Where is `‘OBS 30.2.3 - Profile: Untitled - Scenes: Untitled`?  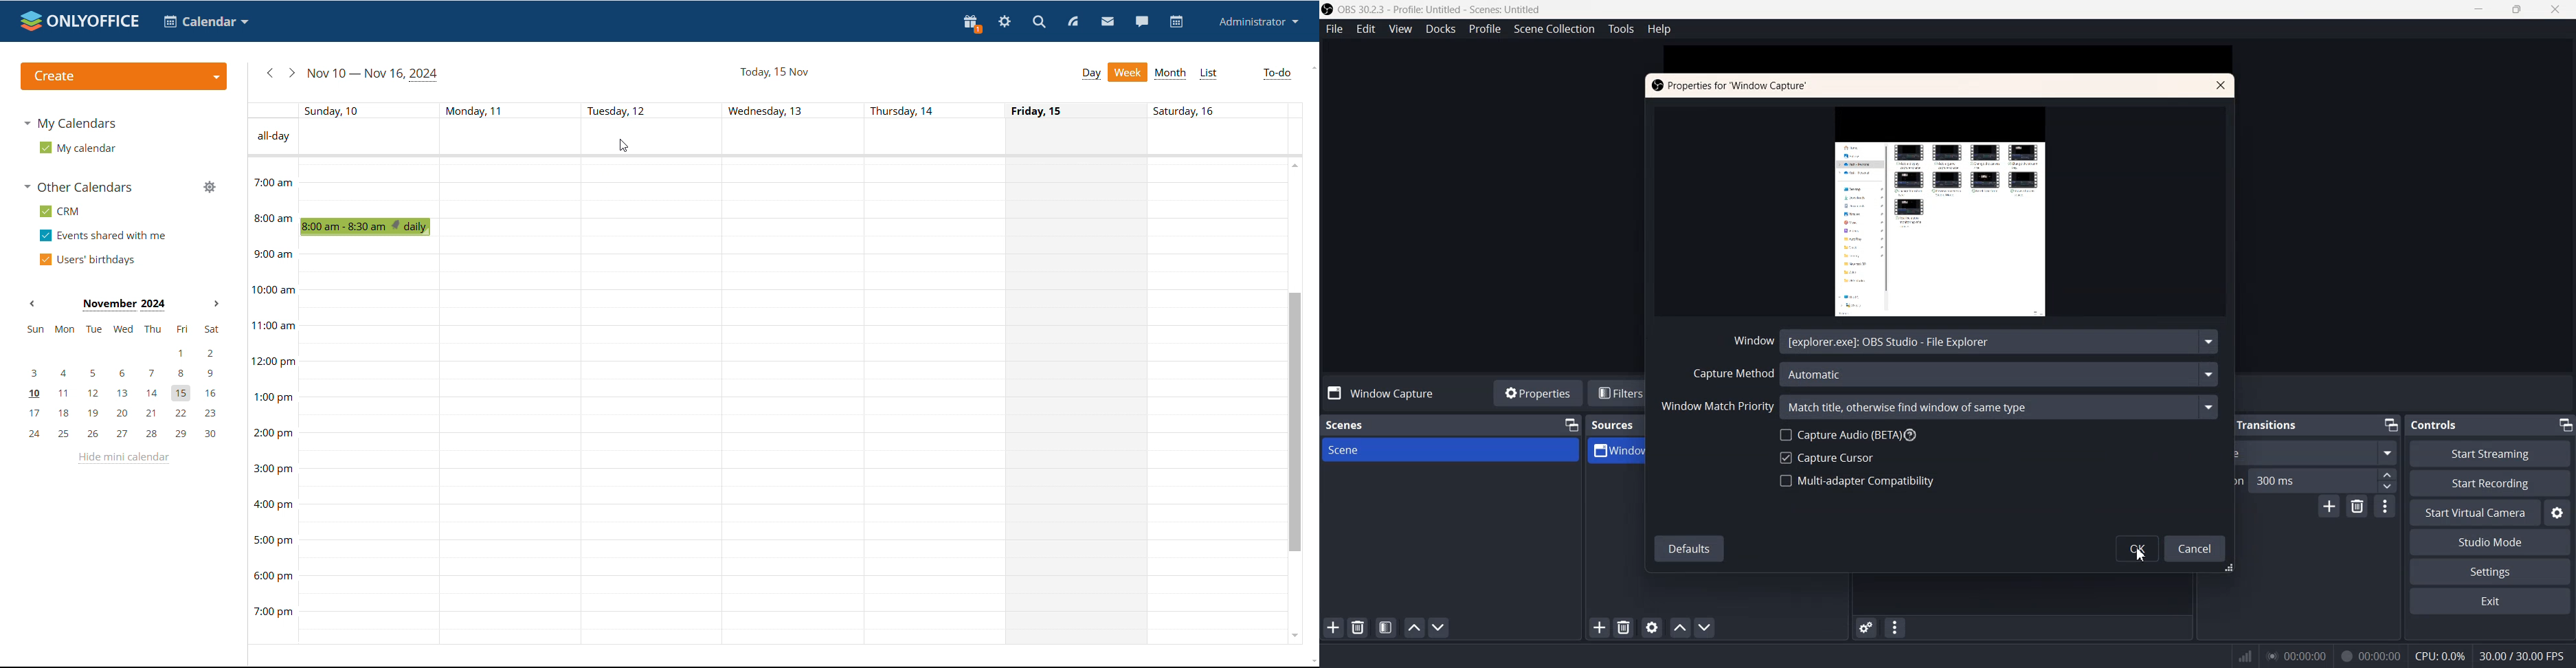 ‘OBS 30.2.3 - Profile: Untitled - Scenes: Untitled is located at coordinates (1433, 9).